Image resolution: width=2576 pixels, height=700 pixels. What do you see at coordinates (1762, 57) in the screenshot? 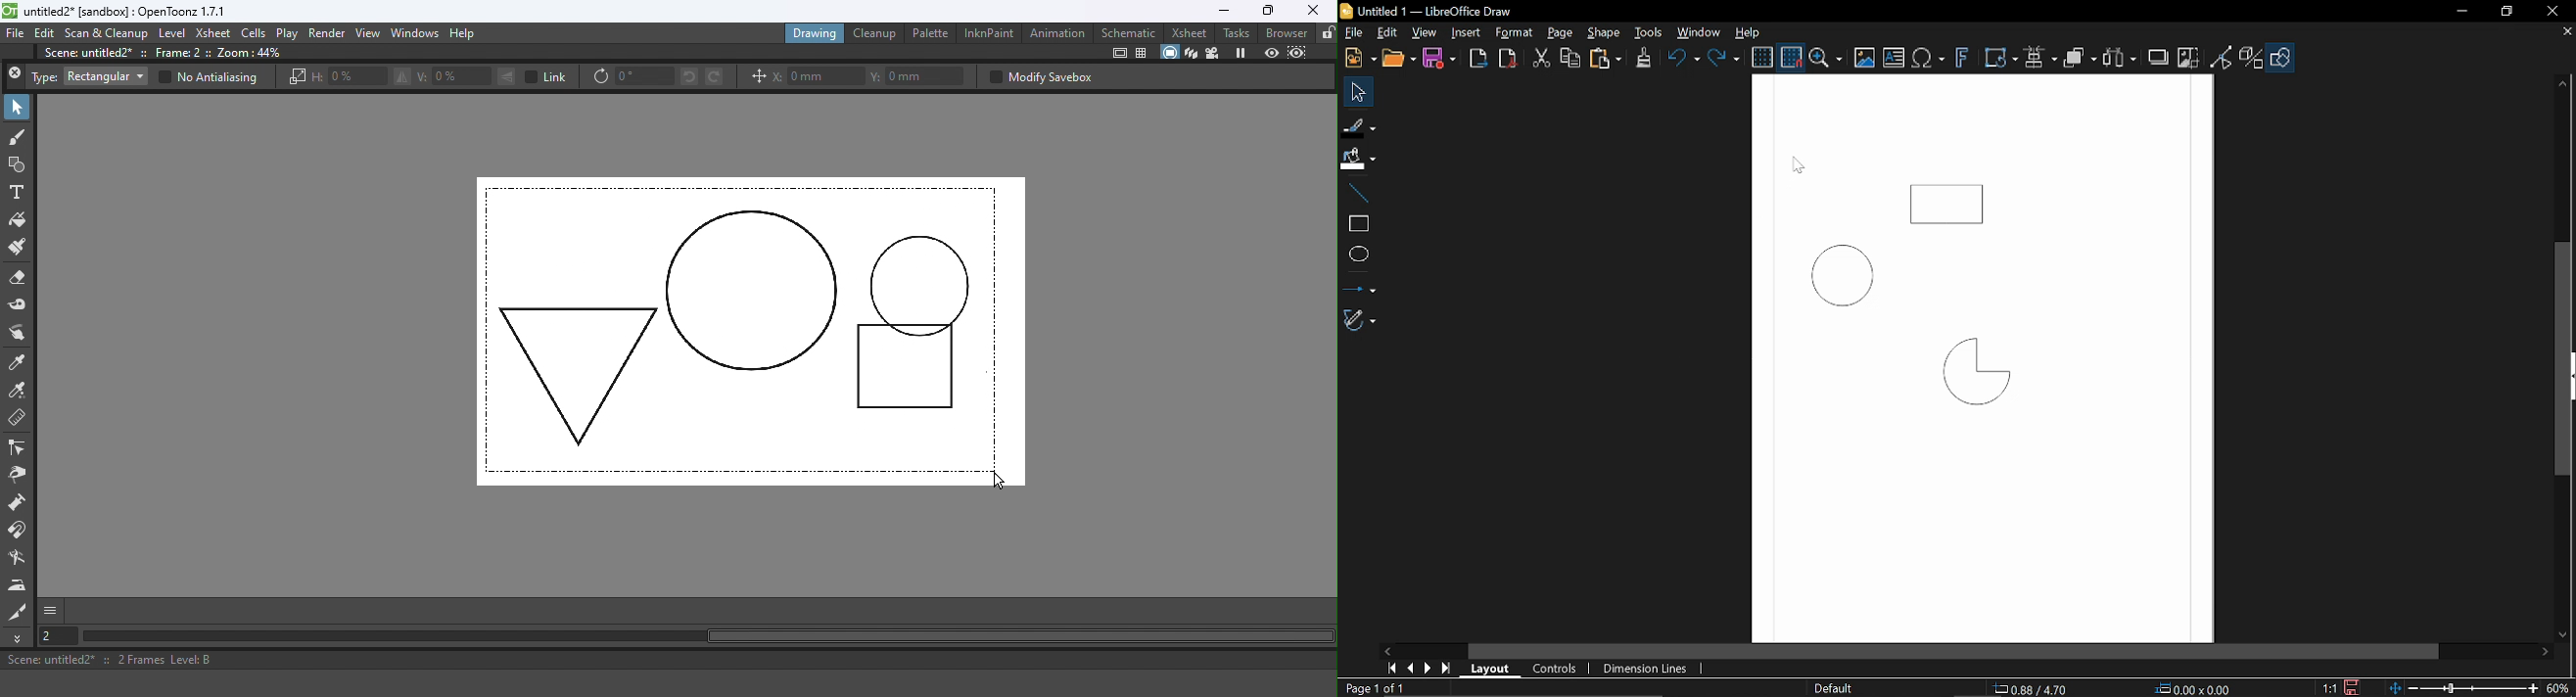
I see `Display grid` at bounding box center [1762, 57].